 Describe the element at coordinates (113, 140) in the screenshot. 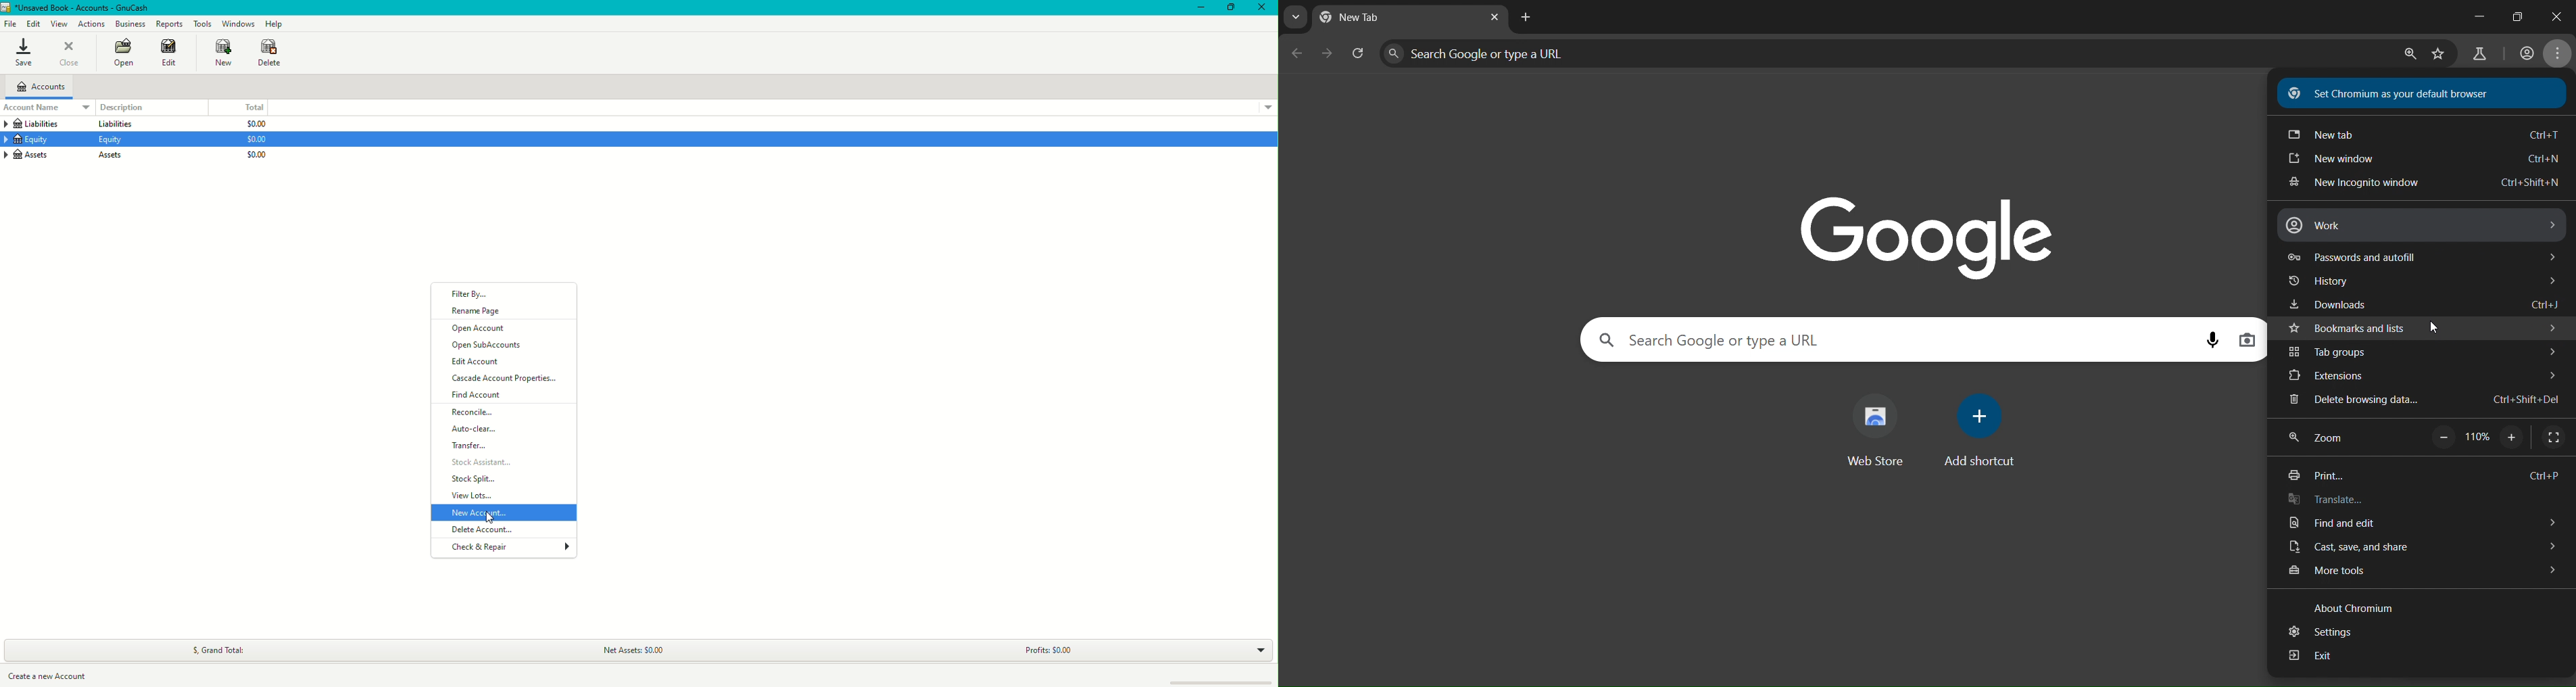

I see `` at that location.